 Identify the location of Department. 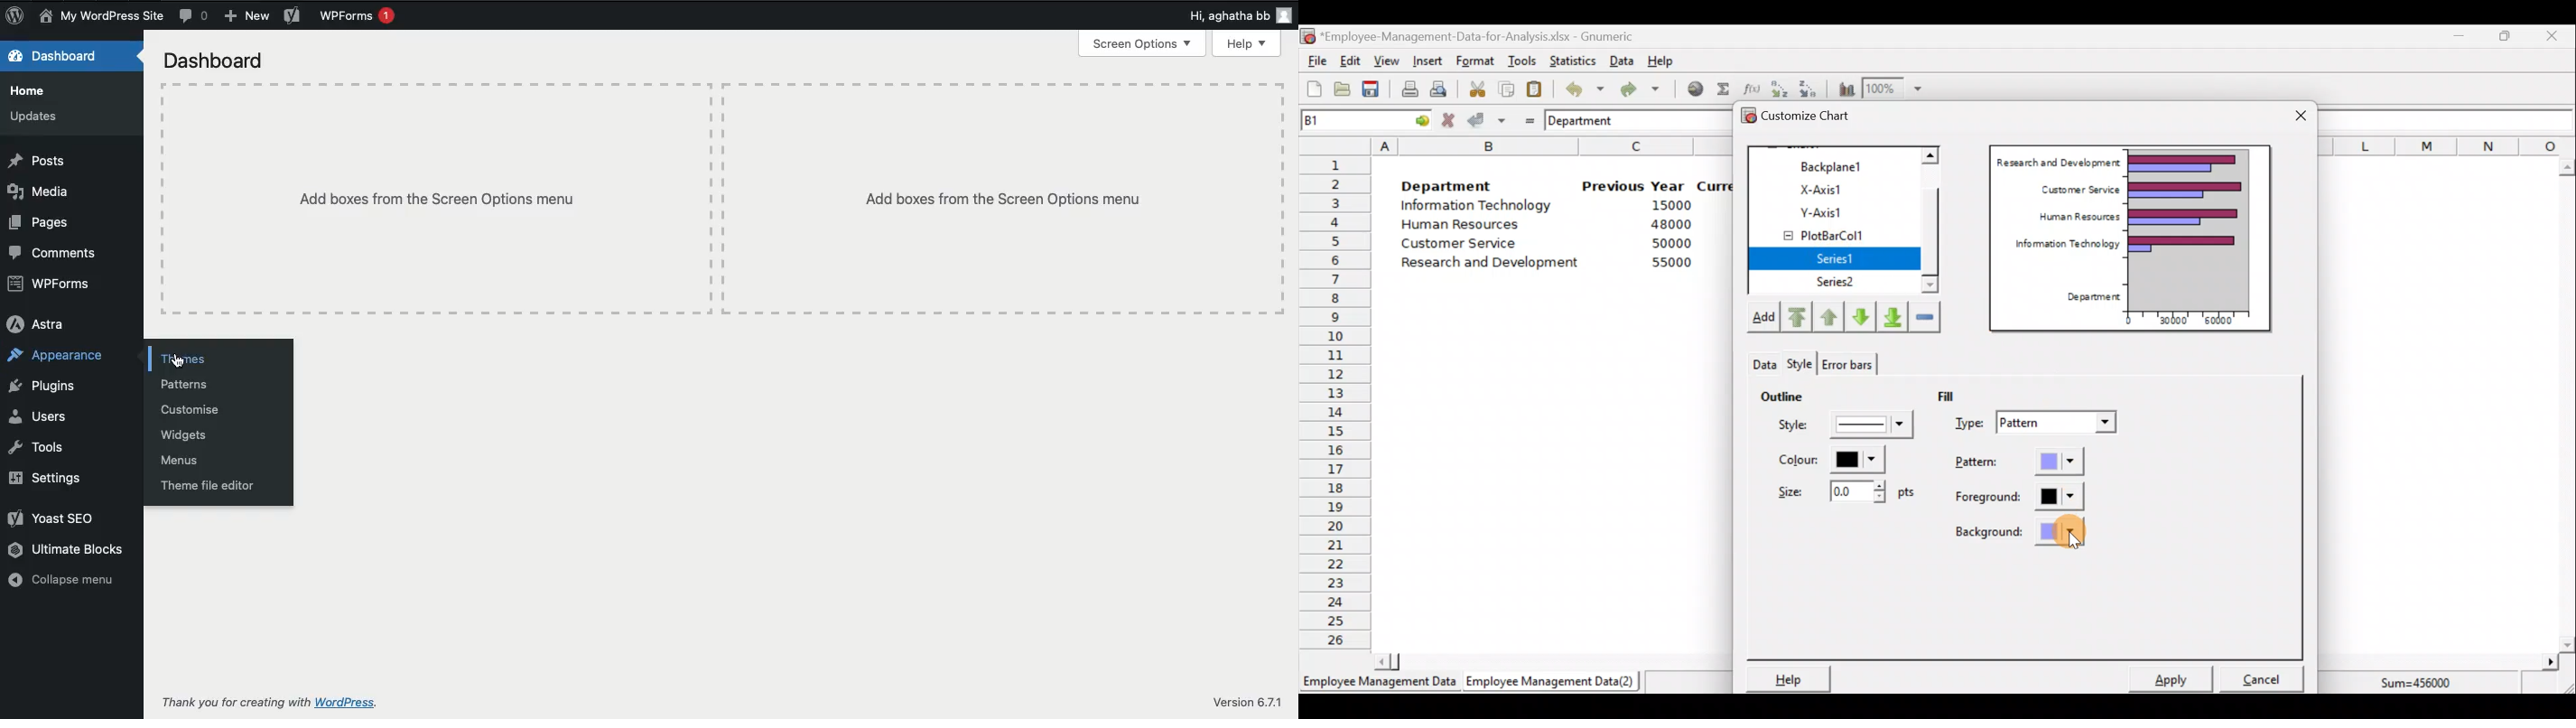
(1446, 182).